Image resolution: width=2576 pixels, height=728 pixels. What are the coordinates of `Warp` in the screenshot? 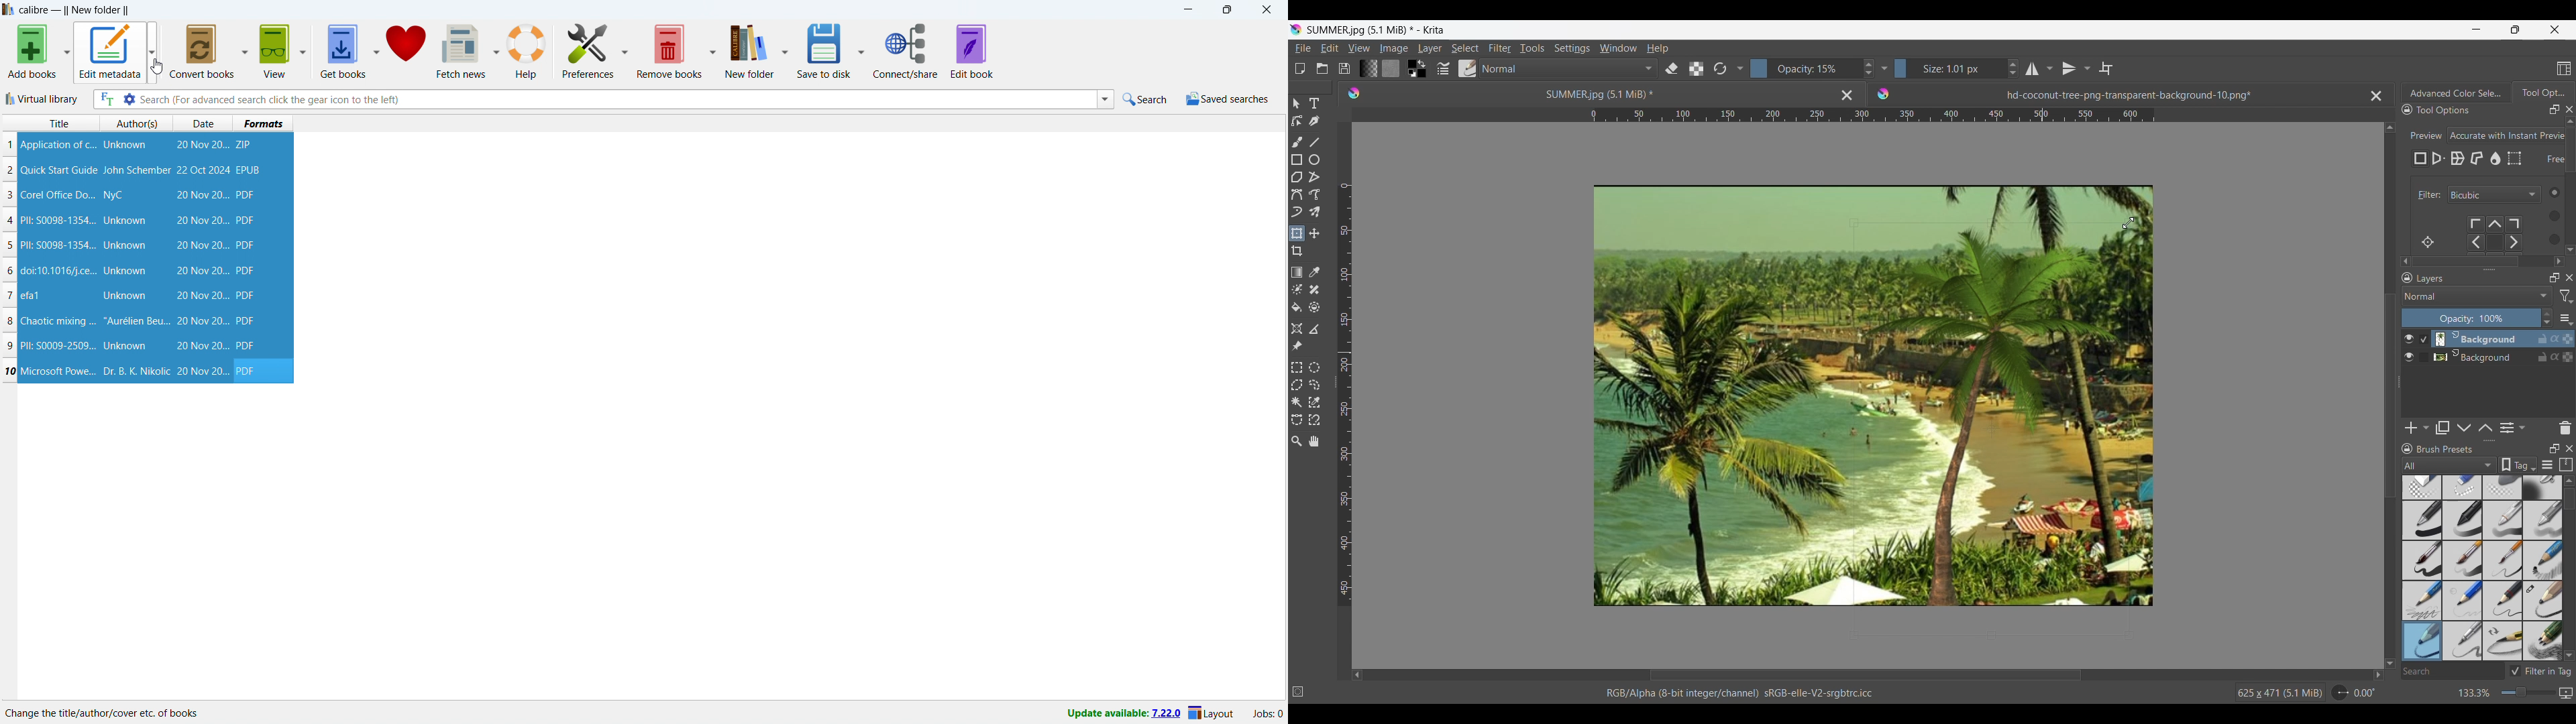 It's located at (2457, 159).